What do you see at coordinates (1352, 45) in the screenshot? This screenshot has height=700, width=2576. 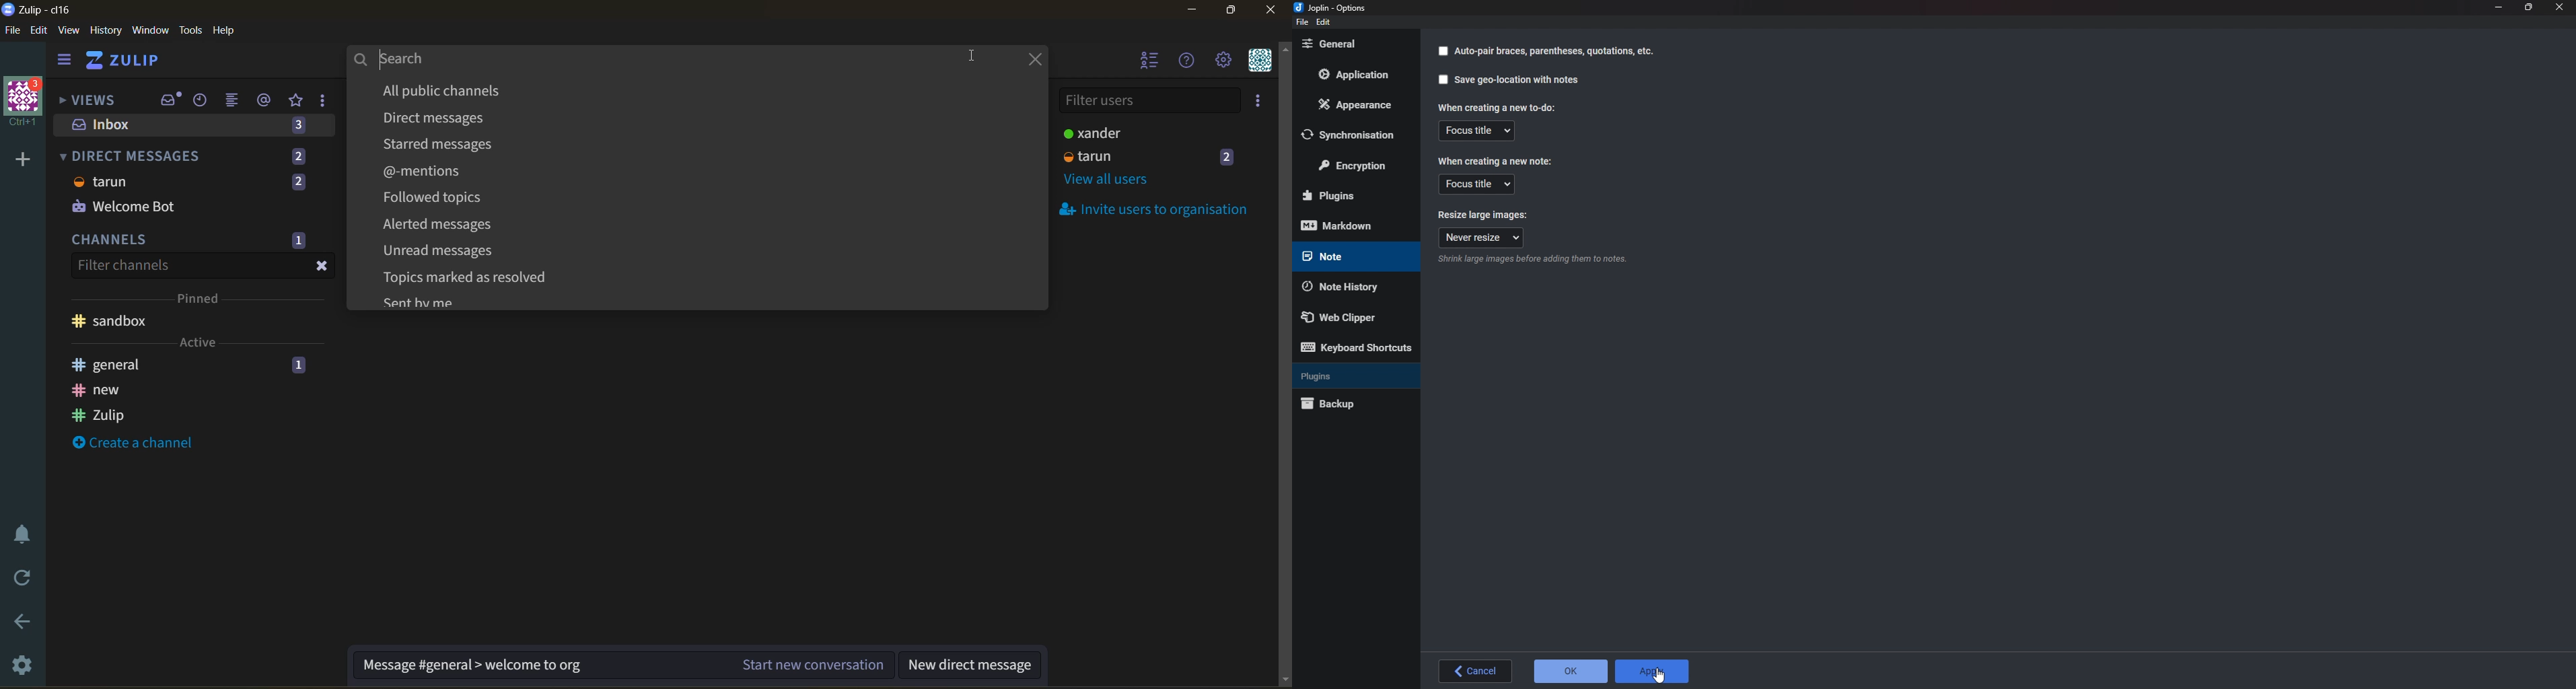 I see `General` at bounding box center [1352, 45].